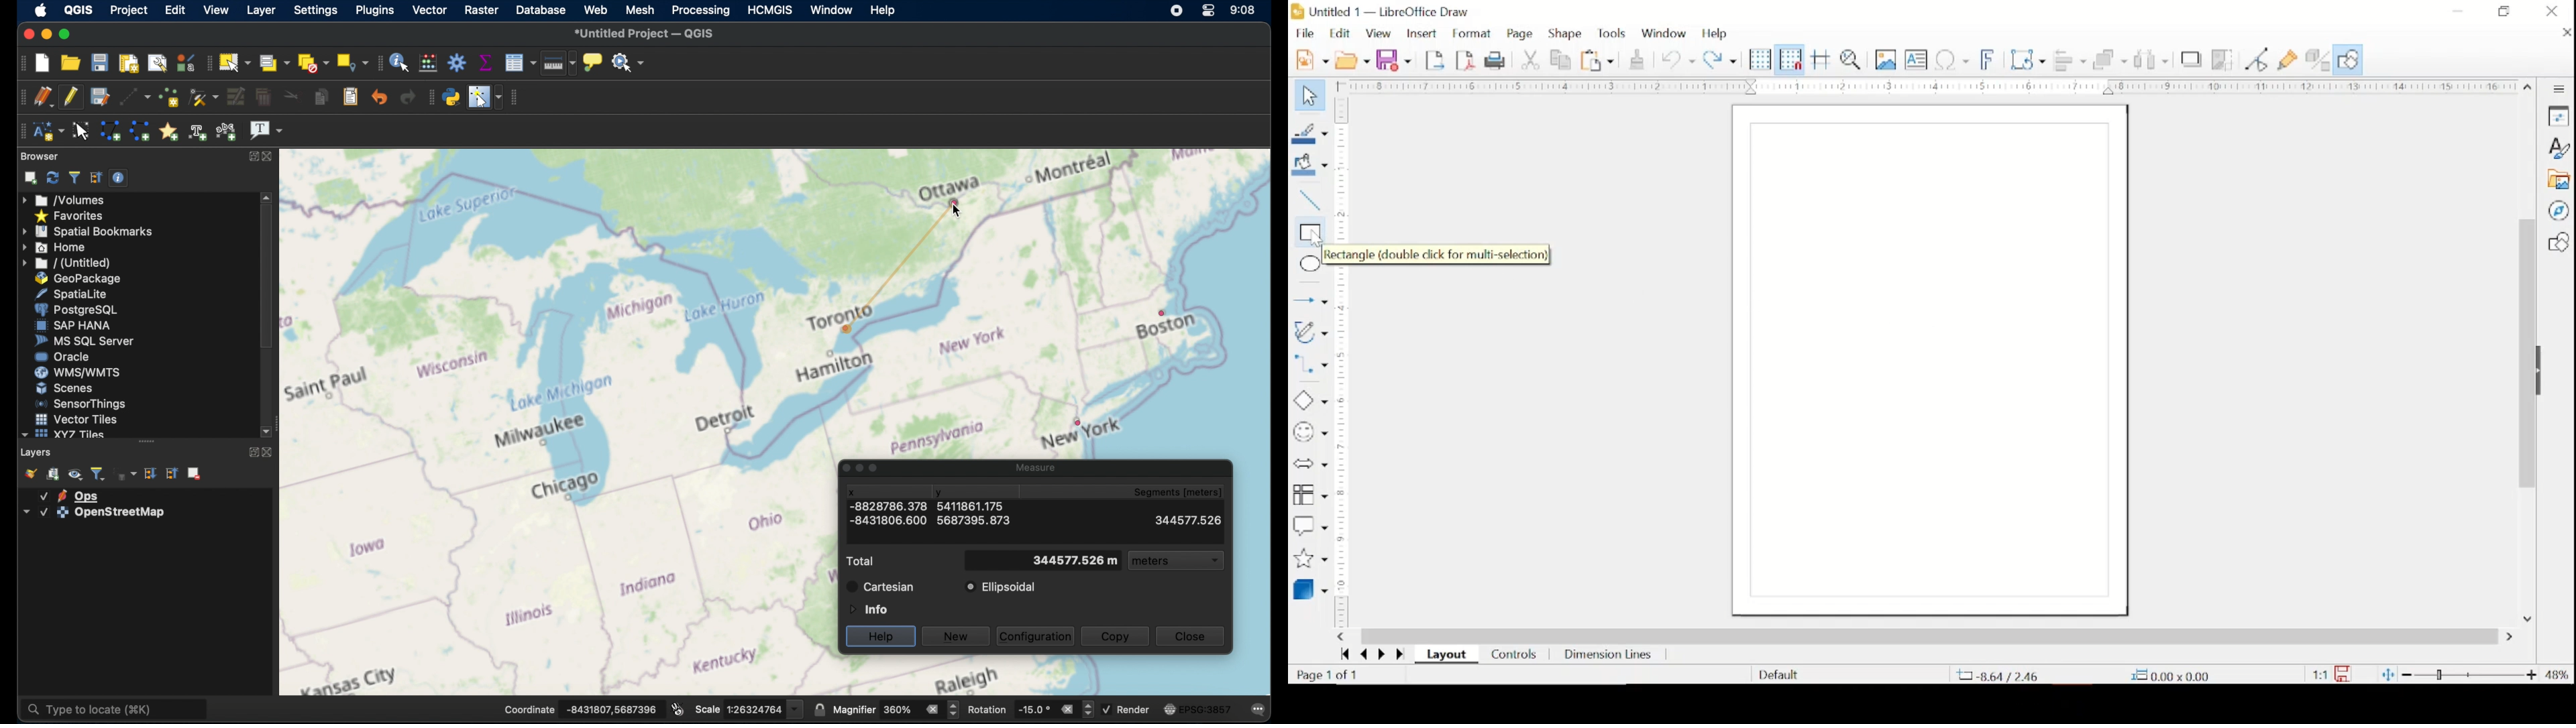  I want to click on cut, so click(1532, 59).